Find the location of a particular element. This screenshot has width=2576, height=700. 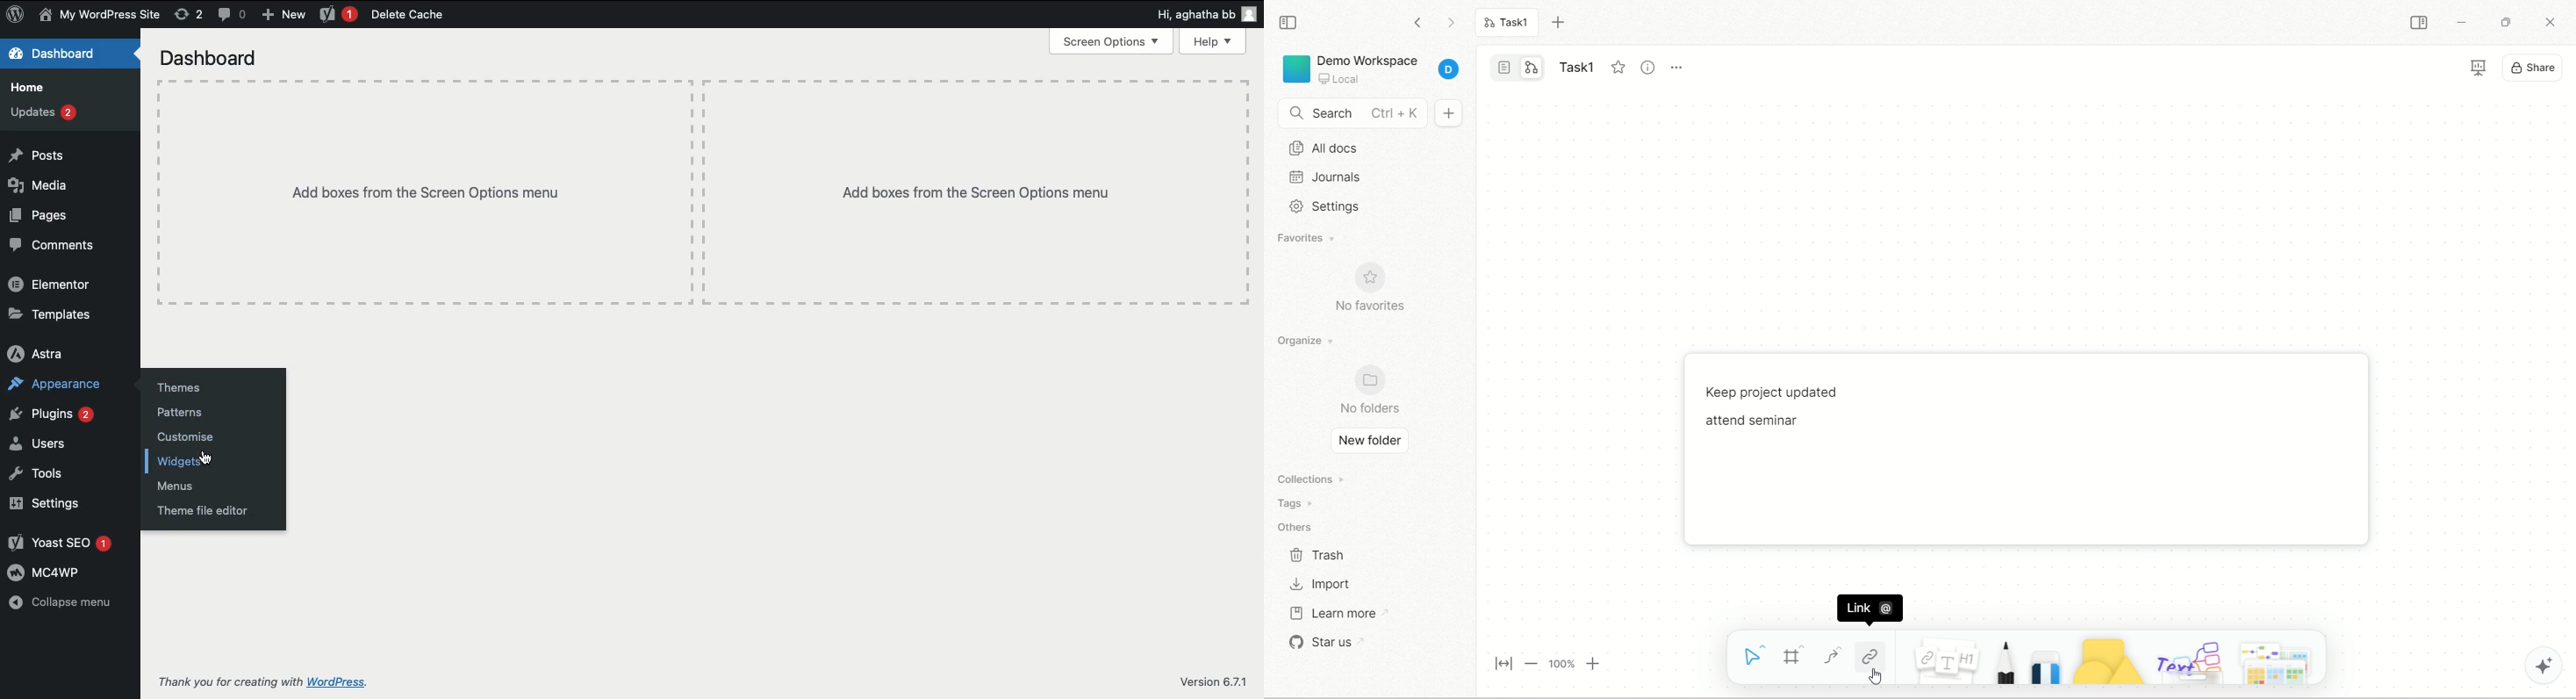

new folder is located at coordinates (1369, 442).